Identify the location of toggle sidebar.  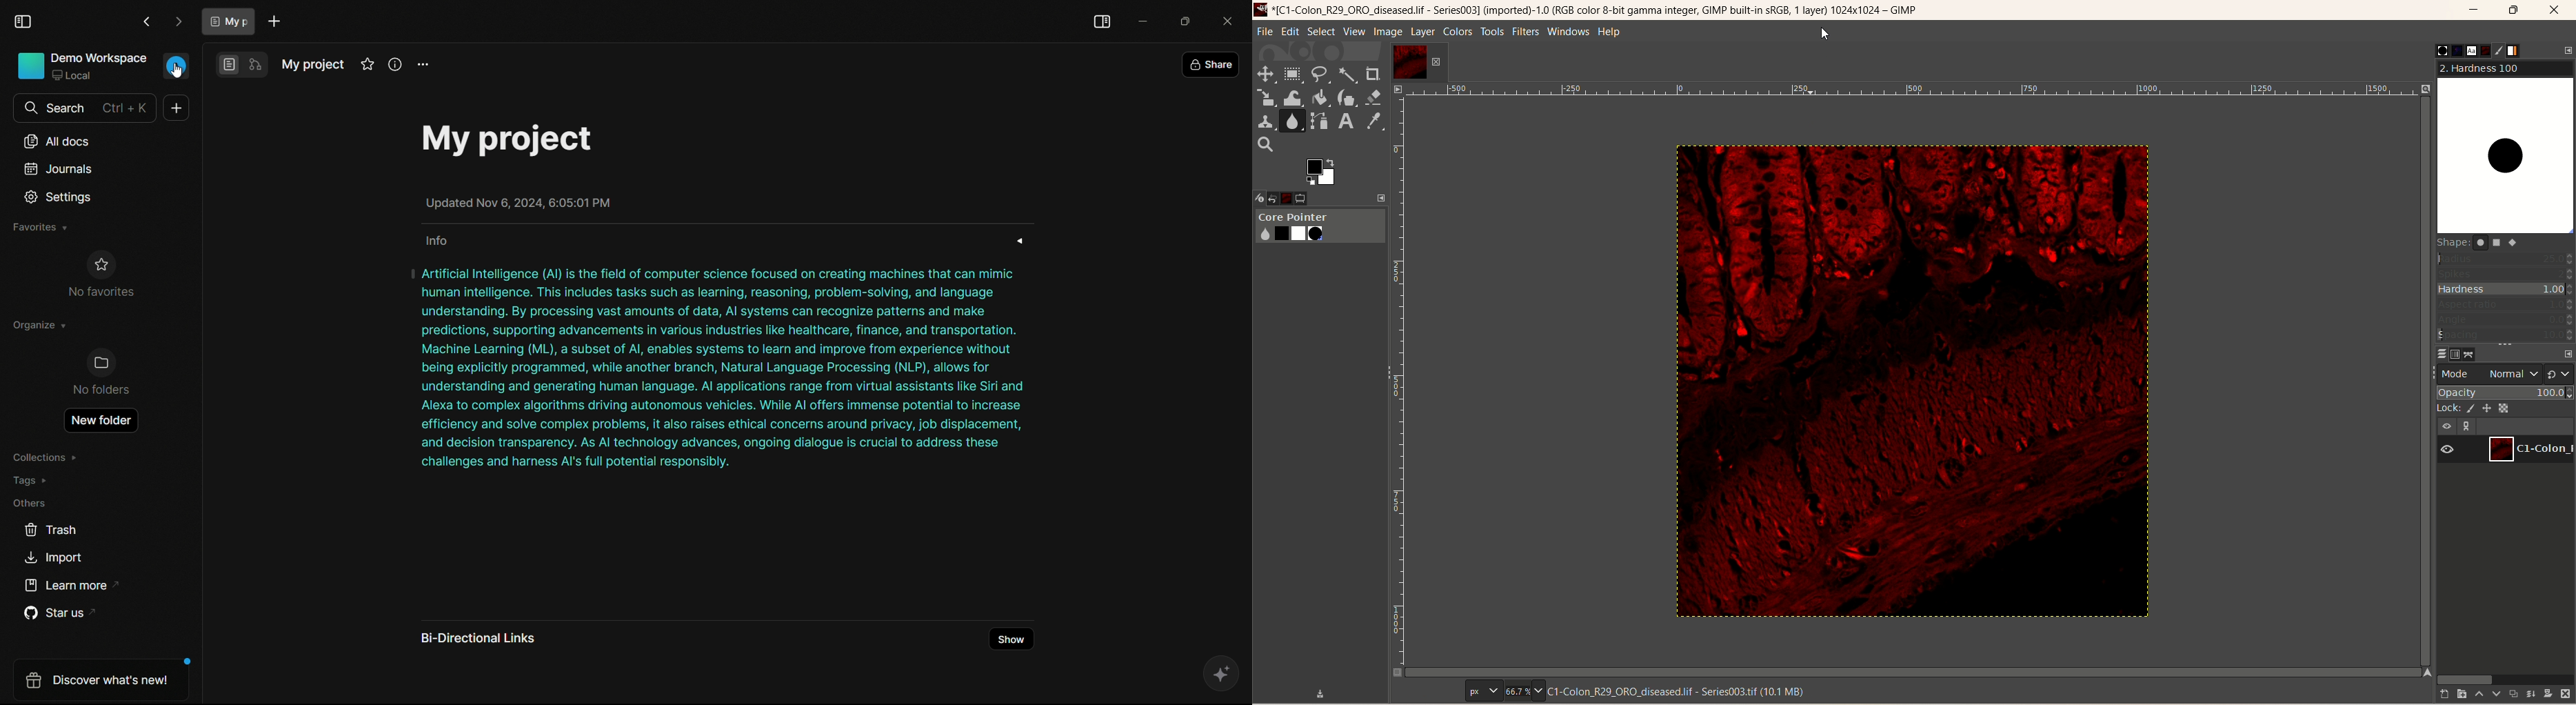
(1103, 21).